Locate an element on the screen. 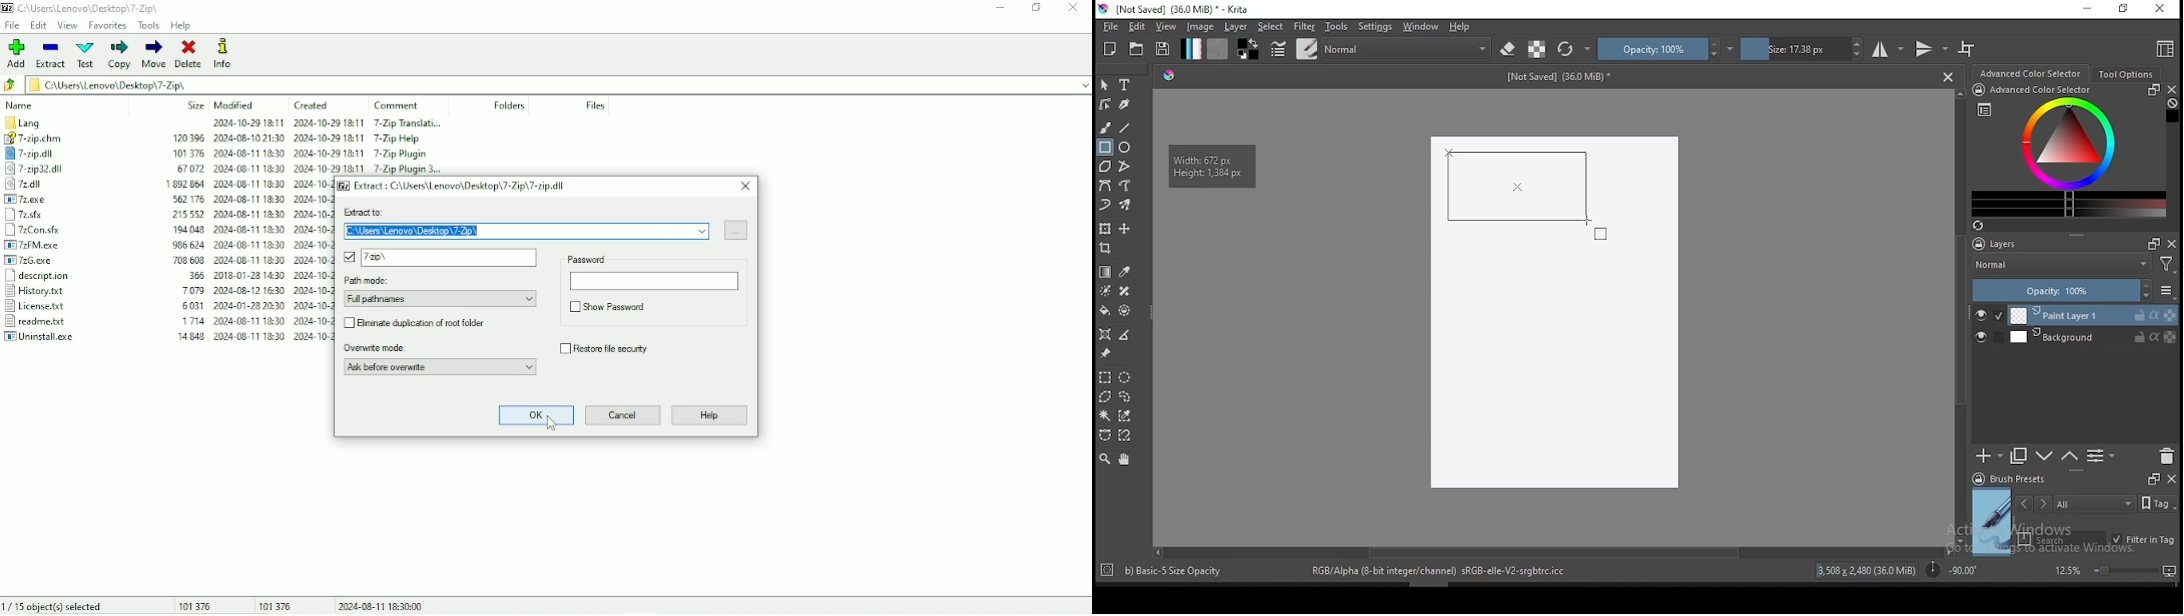 This screenshot has height=616, width=2184. colorize mask tool is located at coordinates (1106, 291).